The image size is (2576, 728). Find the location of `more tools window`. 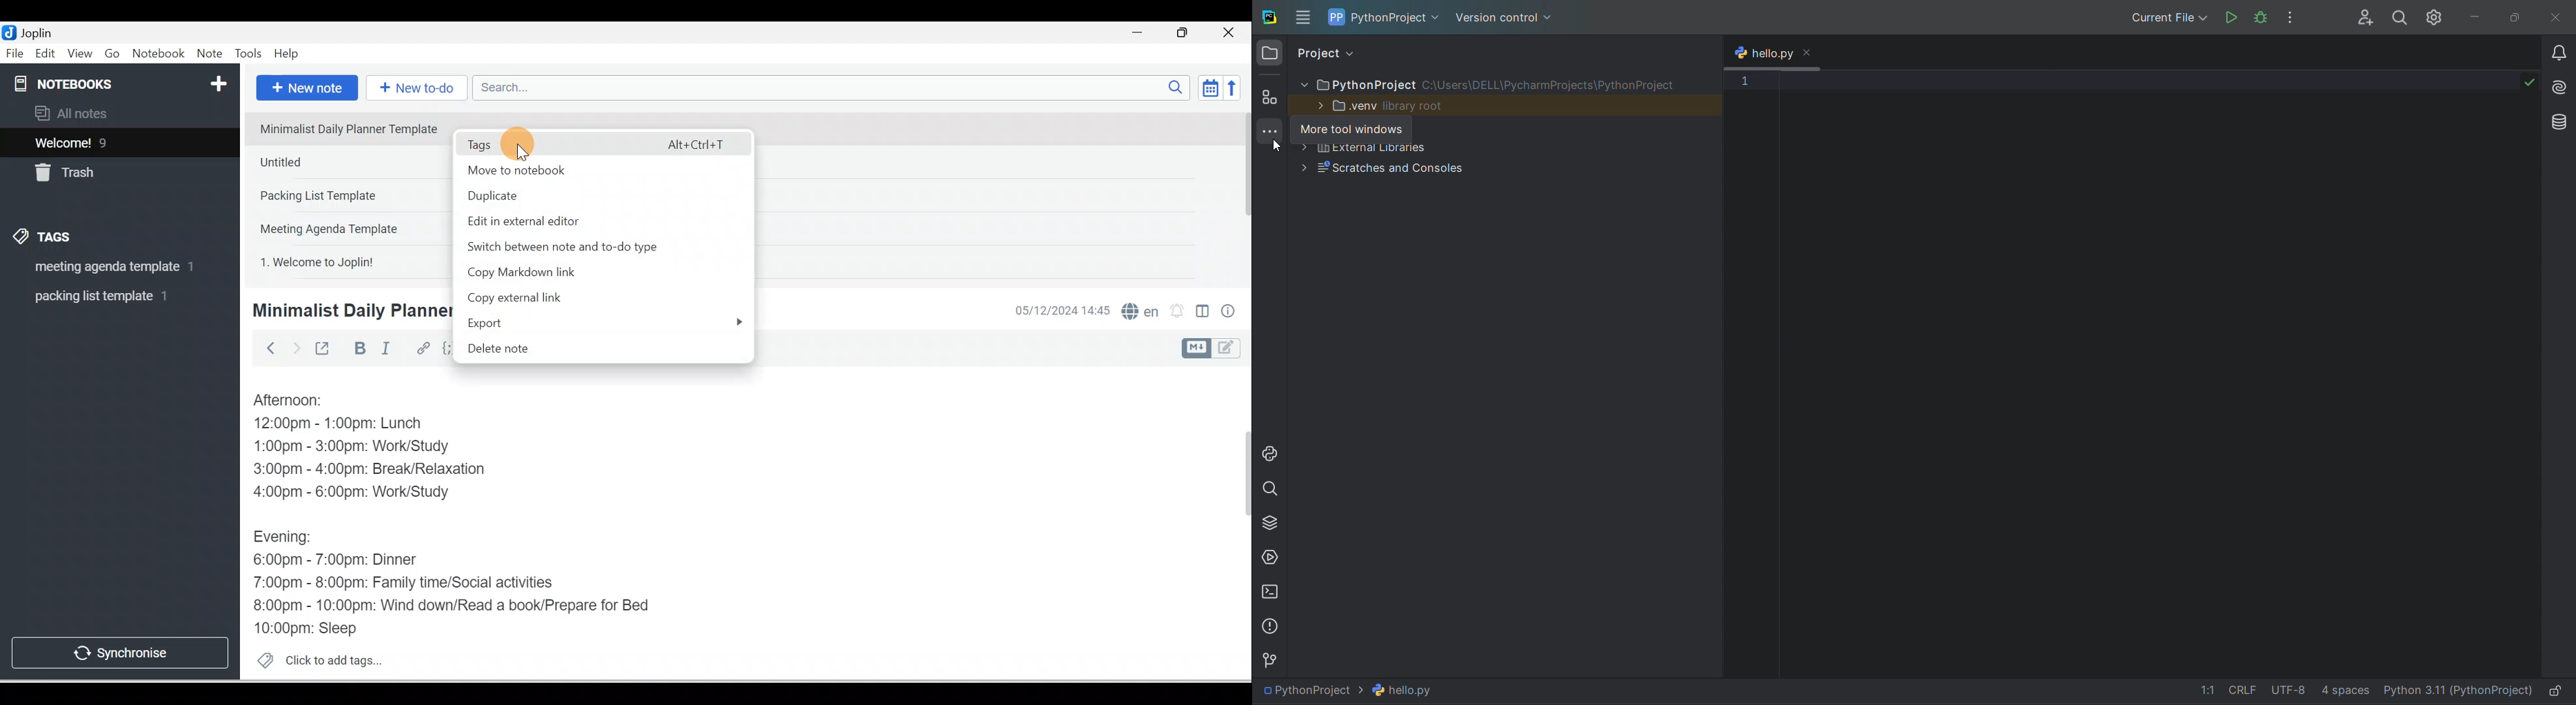

more tools window is located at coordinates (1269, 133).